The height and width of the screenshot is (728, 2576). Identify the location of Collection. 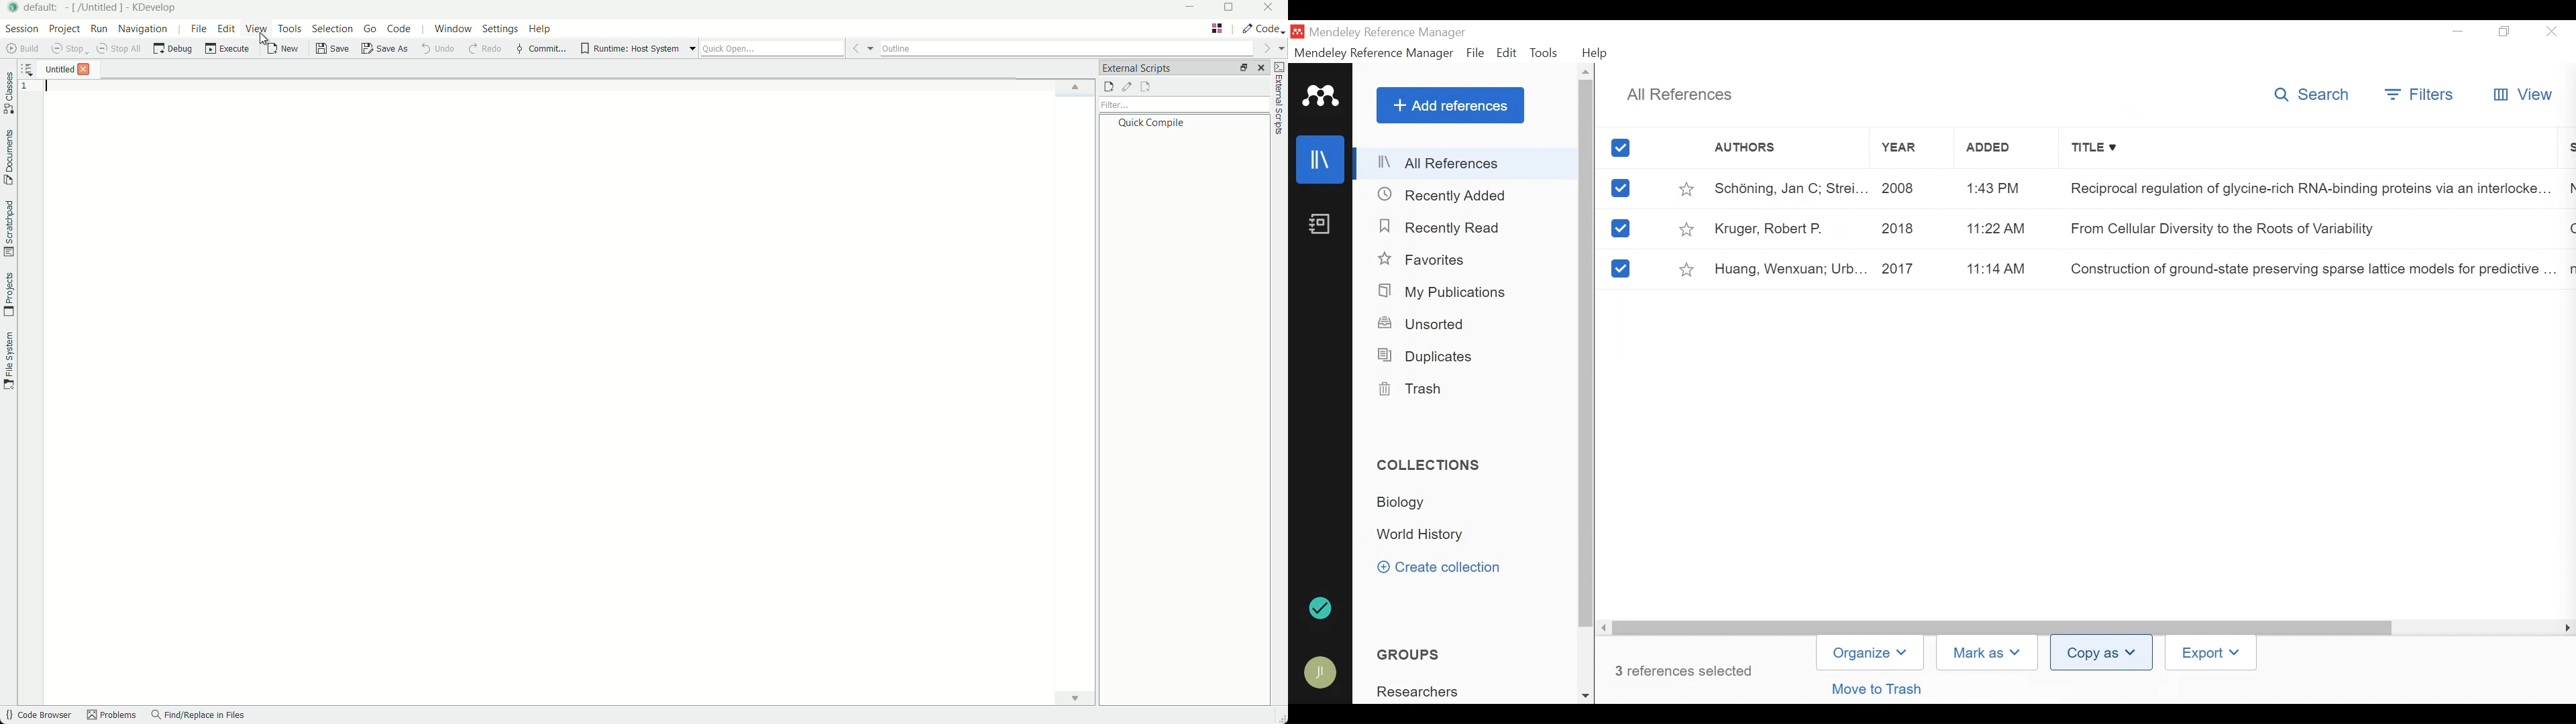
(1406, 503).